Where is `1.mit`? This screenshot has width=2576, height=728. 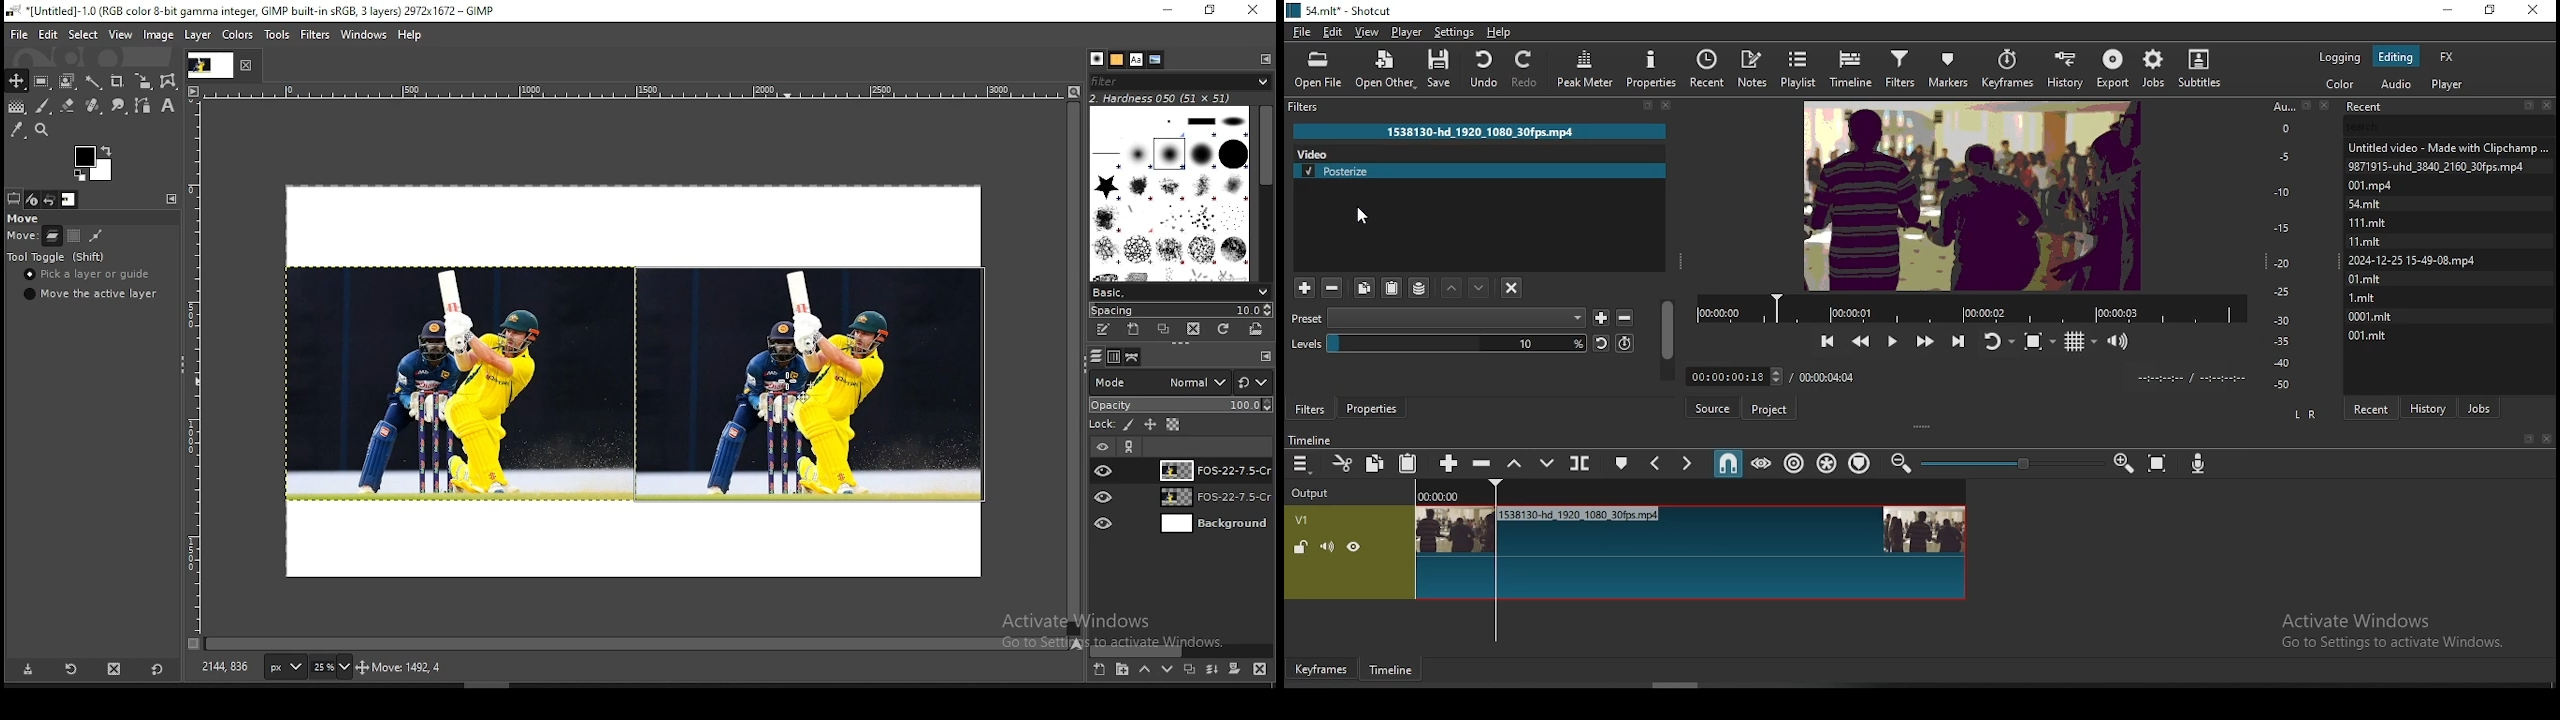 1.mit is located at coordinates (2361, 296).